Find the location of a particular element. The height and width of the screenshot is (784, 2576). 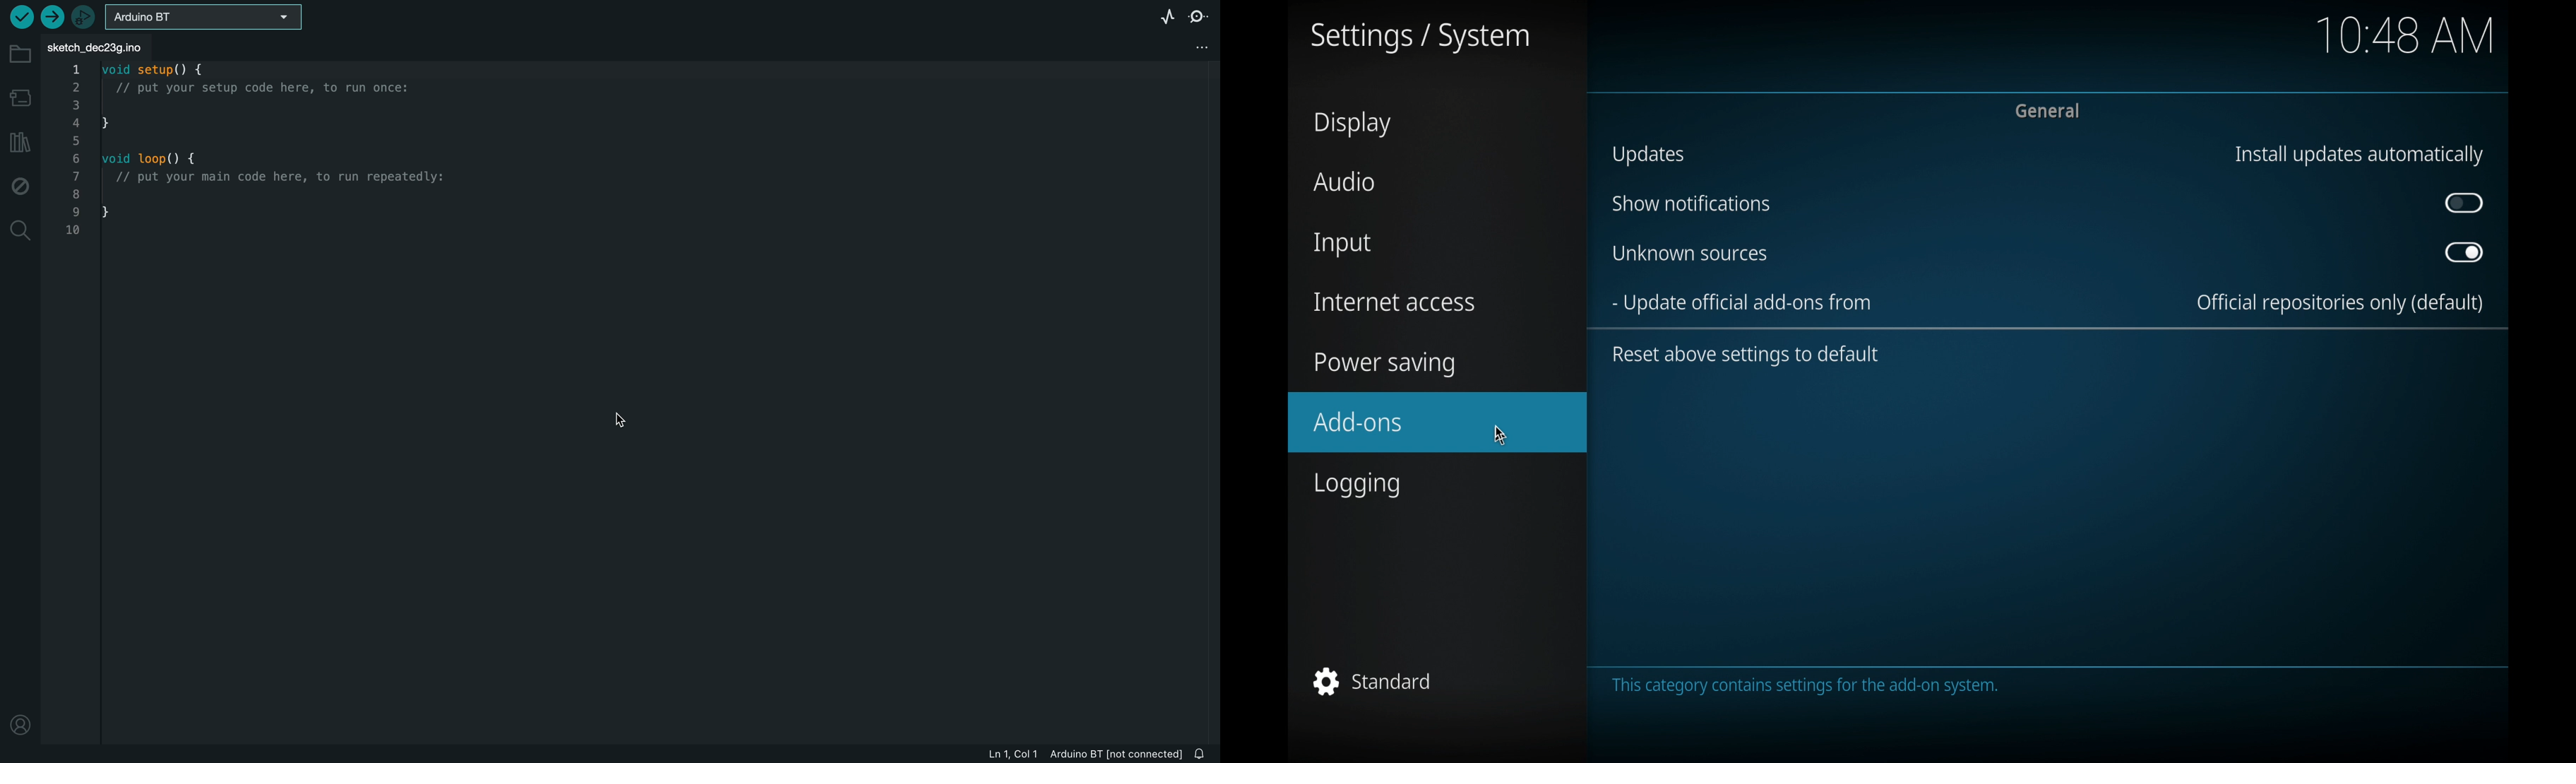

unknown sources is located at coordinates (1690, 252).